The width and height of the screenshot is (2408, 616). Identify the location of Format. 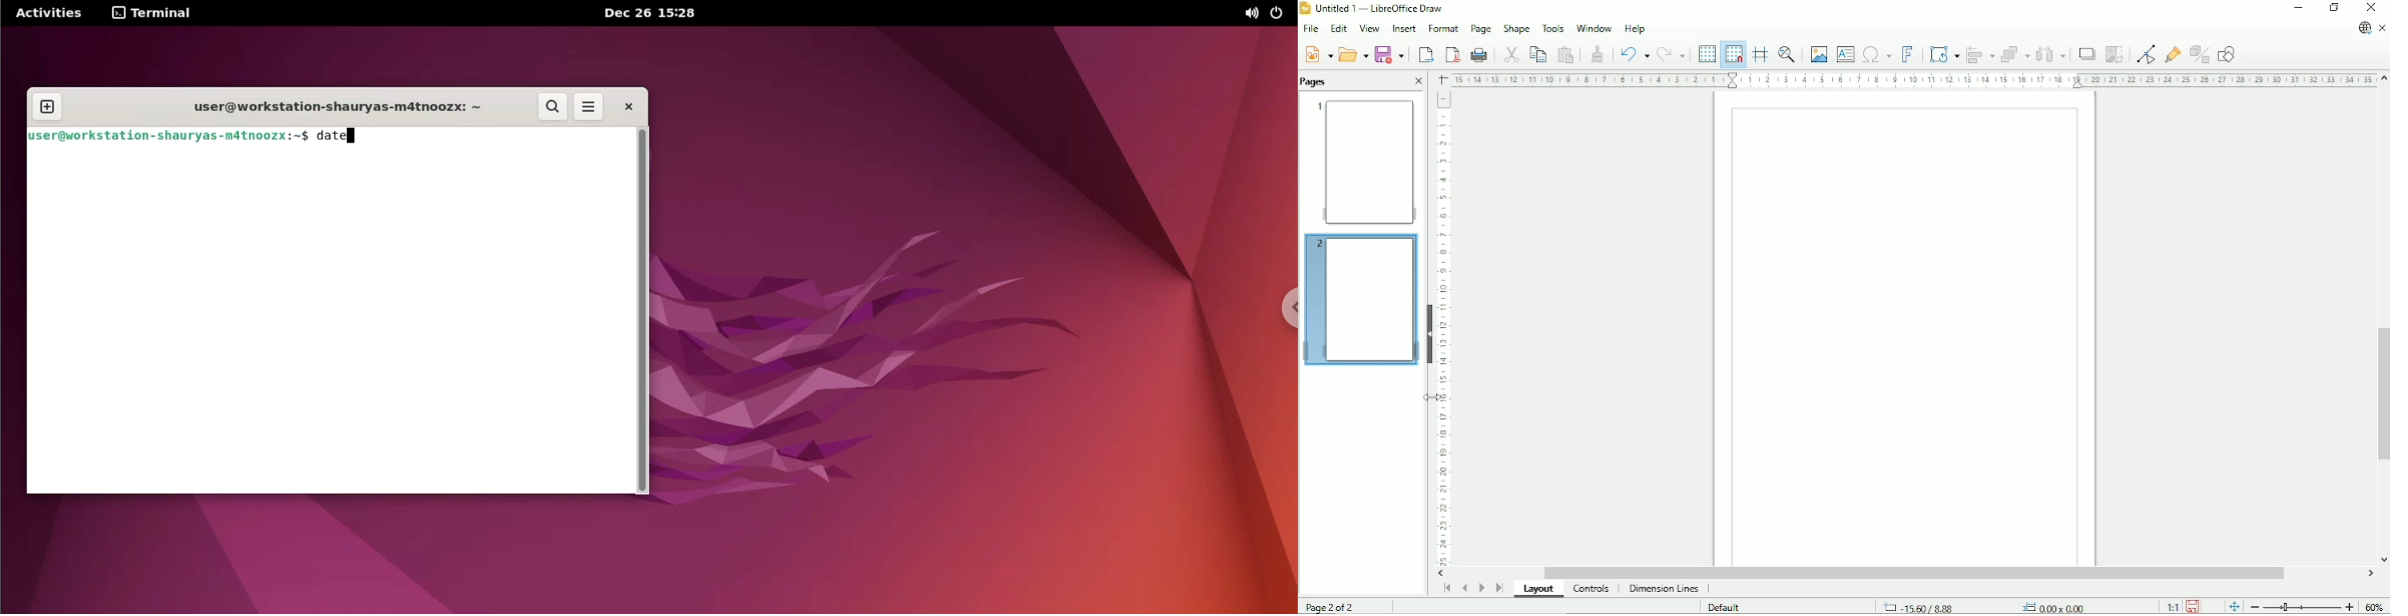
(1442, 29).